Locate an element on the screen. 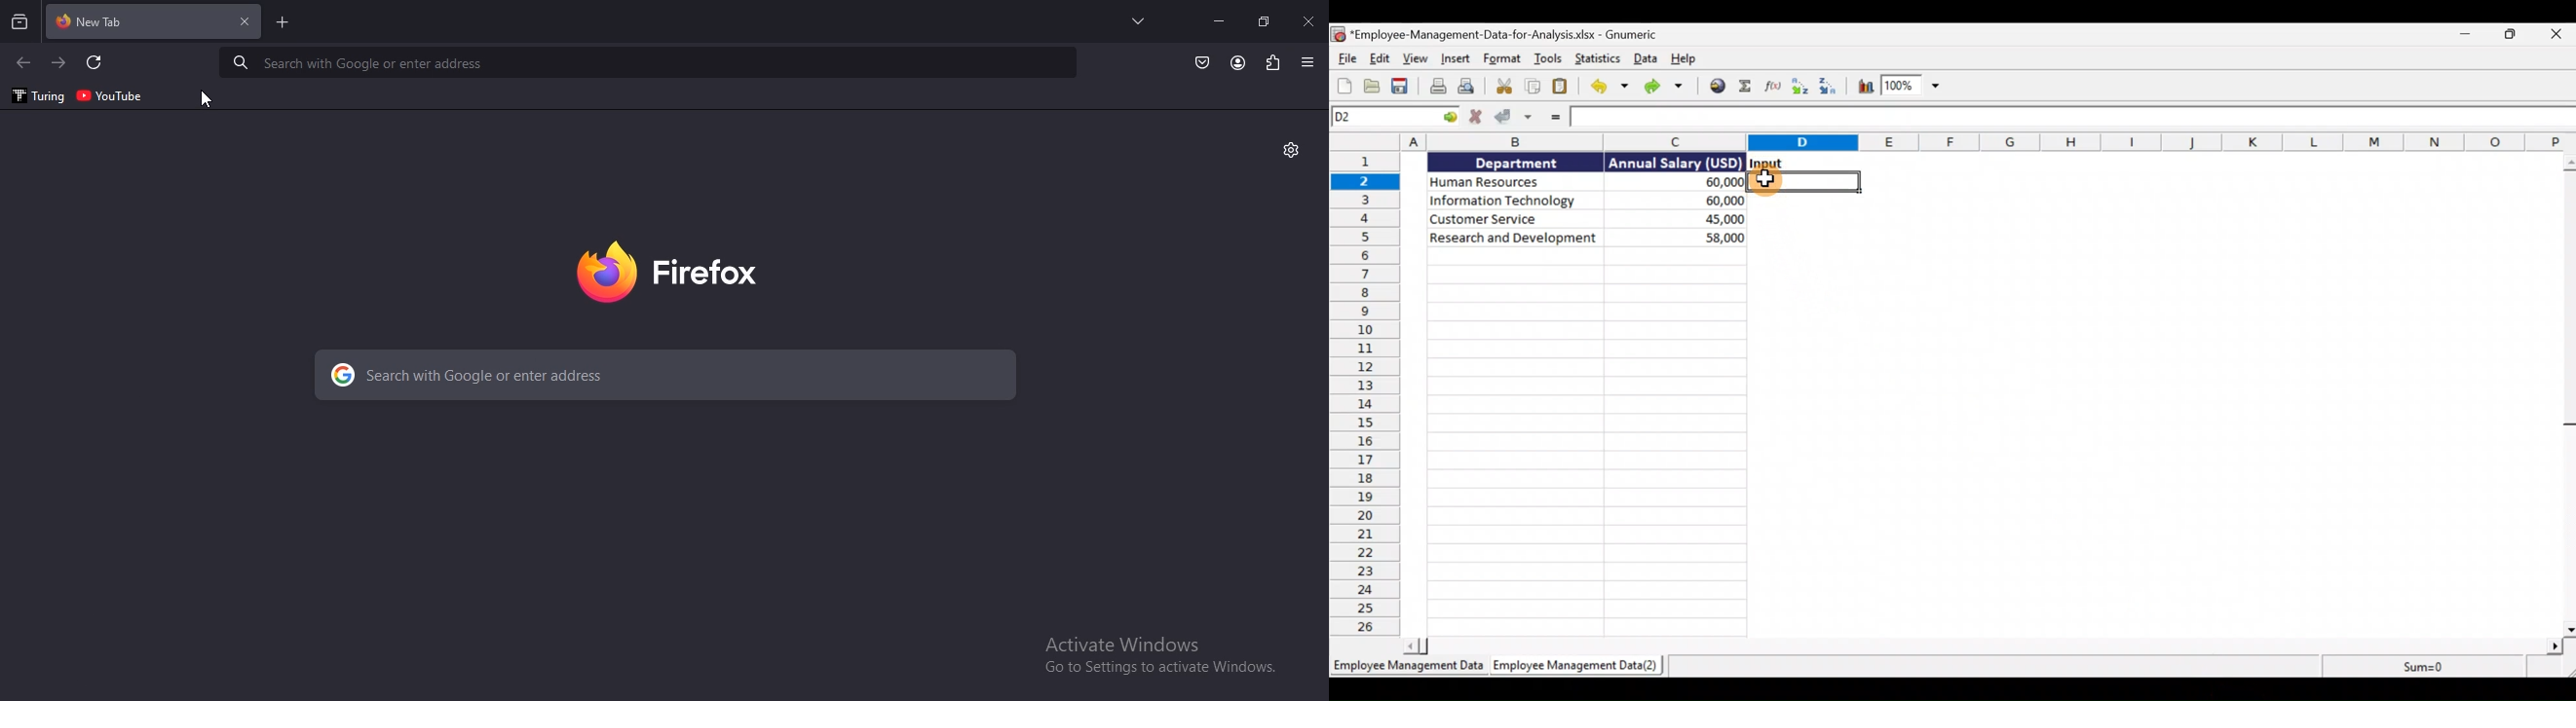 The width and height of the screenshot is (2576, 728). Edit is located at coordinates (1382, 58).